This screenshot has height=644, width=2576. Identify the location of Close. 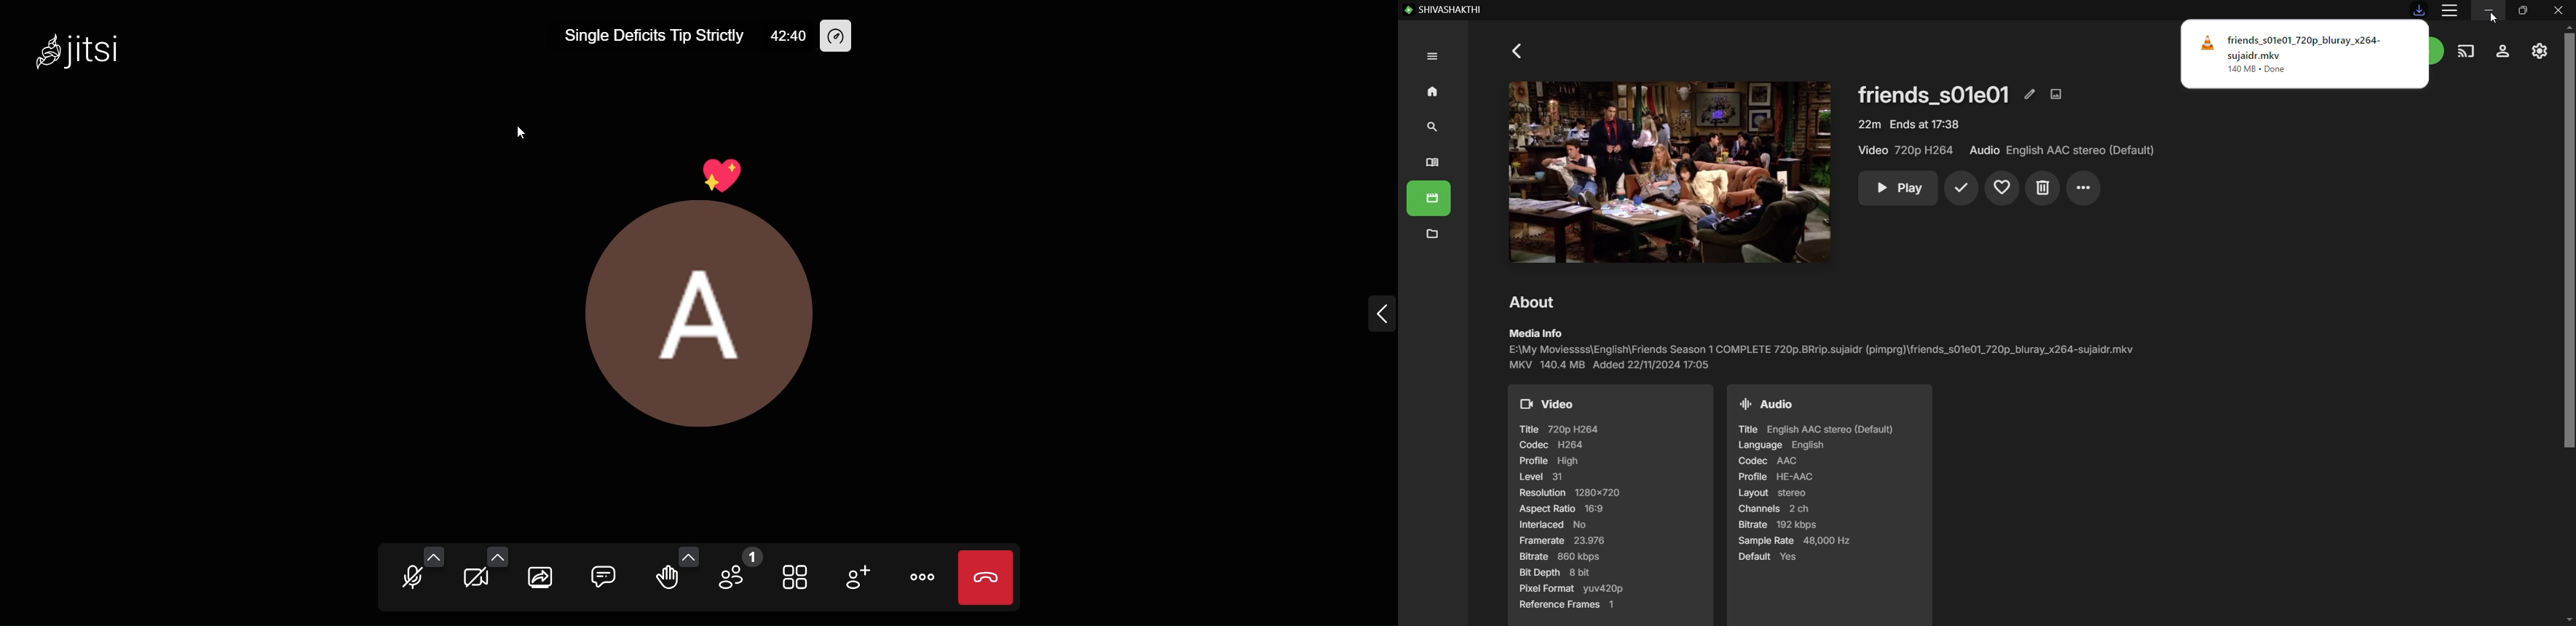
(2559, 10).